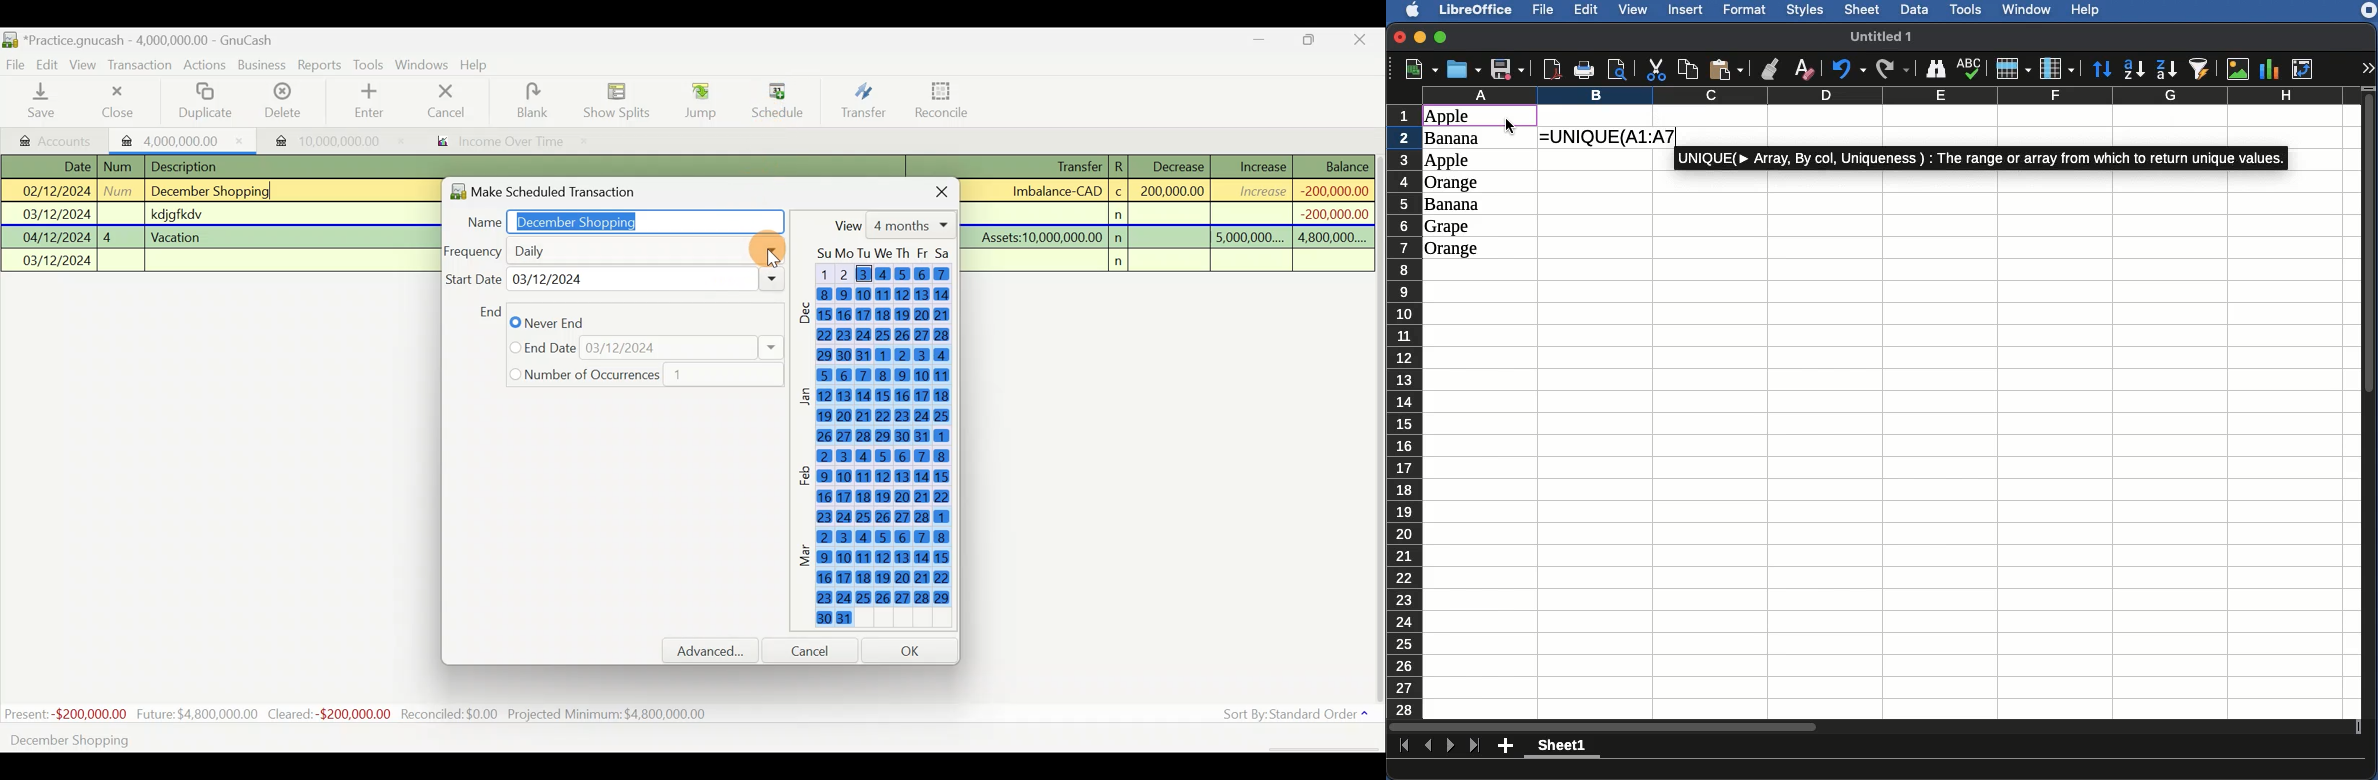 The width and height of the screenshot is (2380, 784). Describe the element at coordinates (1888, 95) in the screenshot. I see `Columns` at that location.